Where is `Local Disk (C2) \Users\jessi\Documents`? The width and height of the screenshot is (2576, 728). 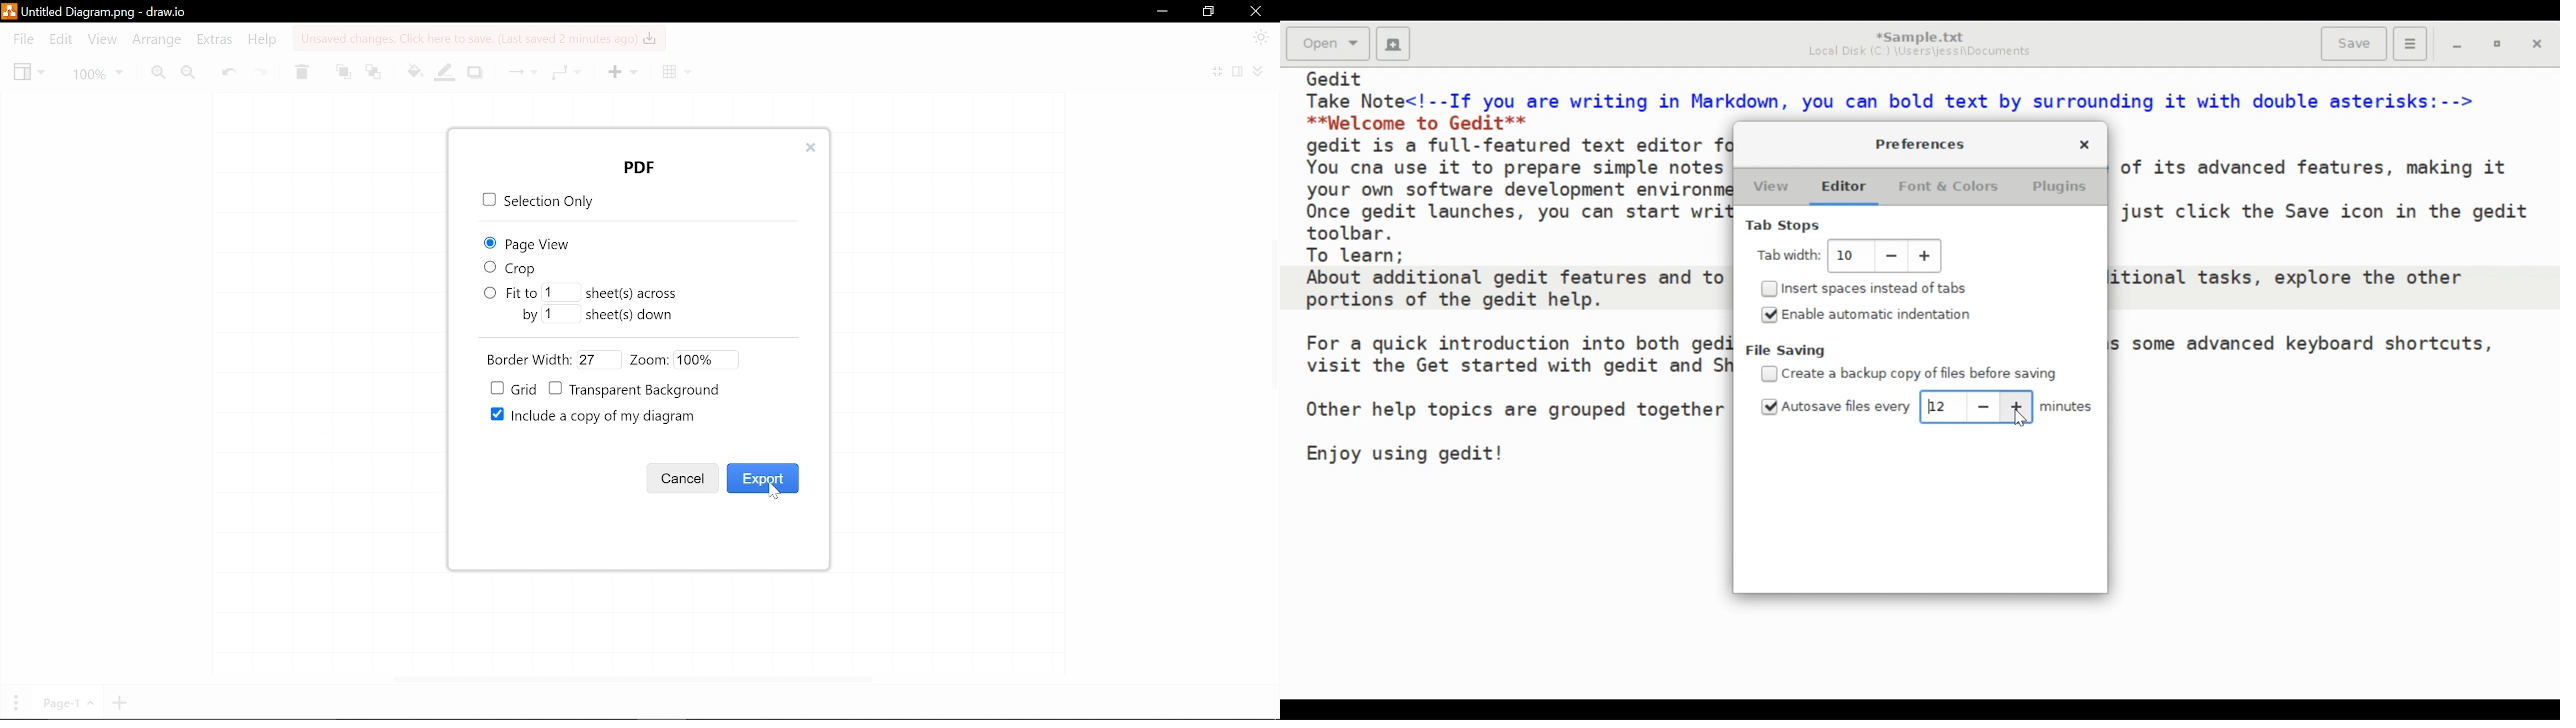 Local Disk (C2) \Users\jessi\Documents is located at coordinates (1917, 51).